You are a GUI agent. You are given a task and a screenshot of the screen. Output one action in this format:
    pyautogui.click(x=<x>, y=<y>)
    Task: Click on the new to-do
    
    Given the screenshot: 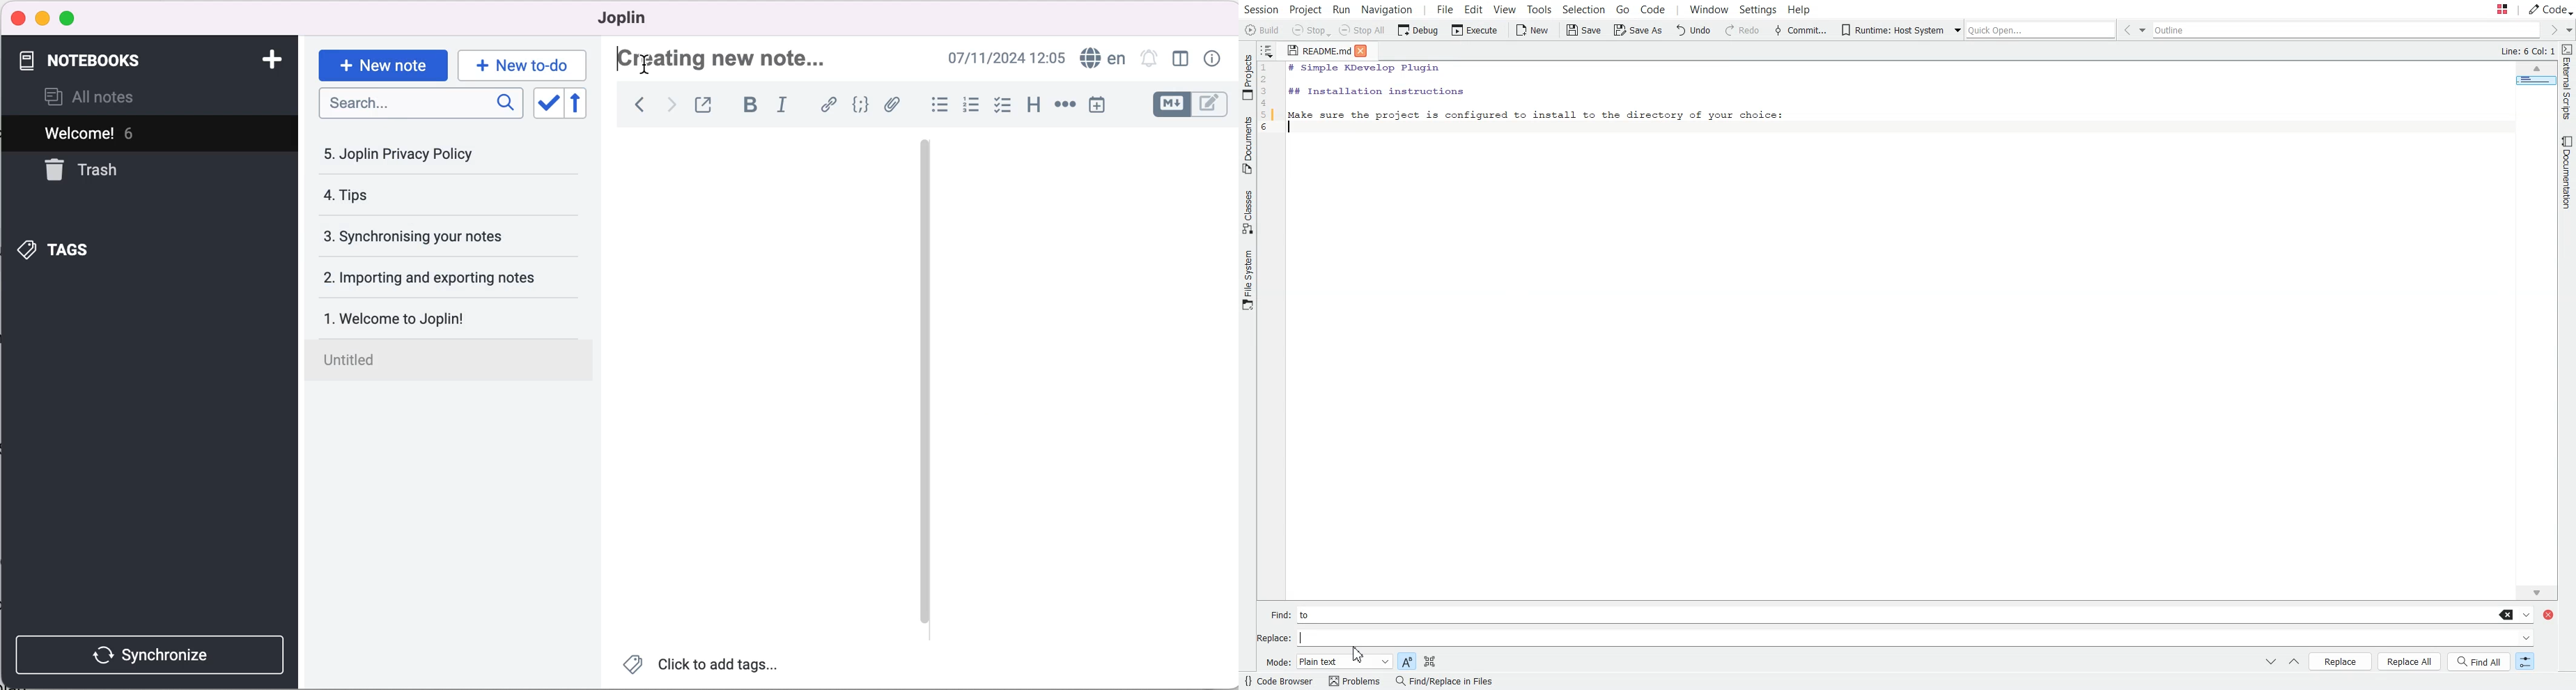 What is the action you would take?
    pyautogui.click(x=519, y=65)
    